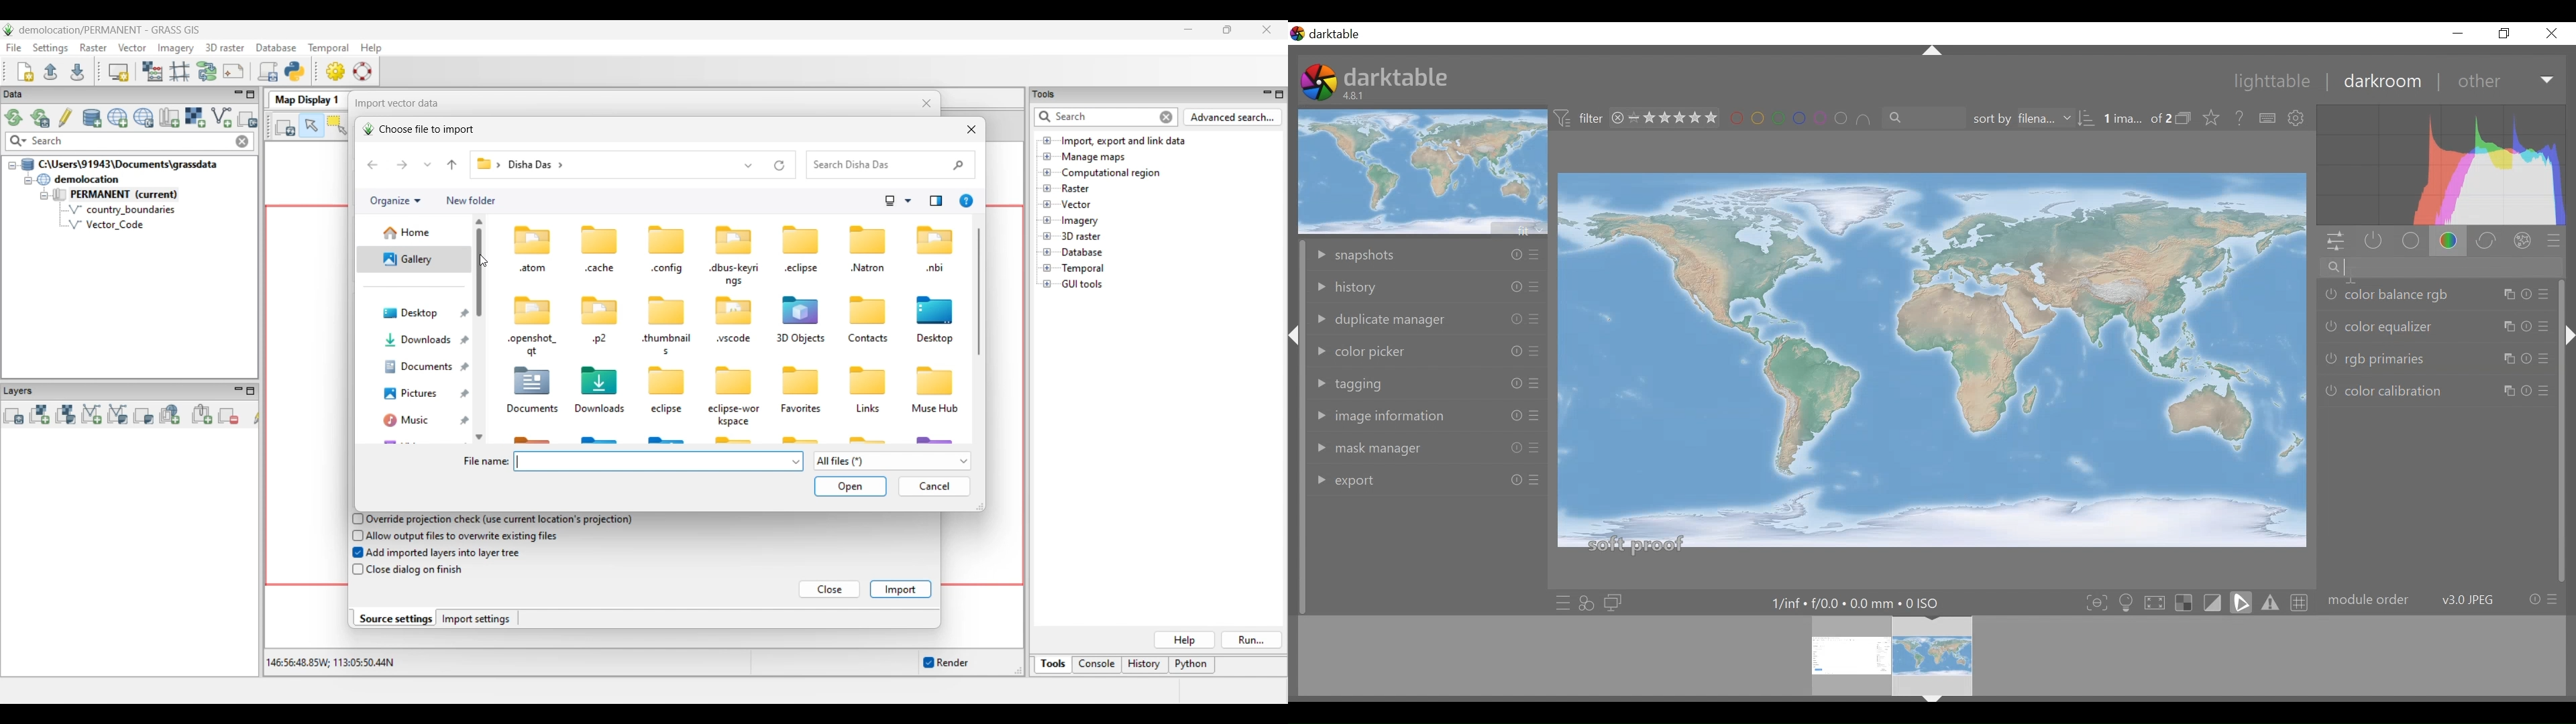  I want to click on , so click(1933, 51).